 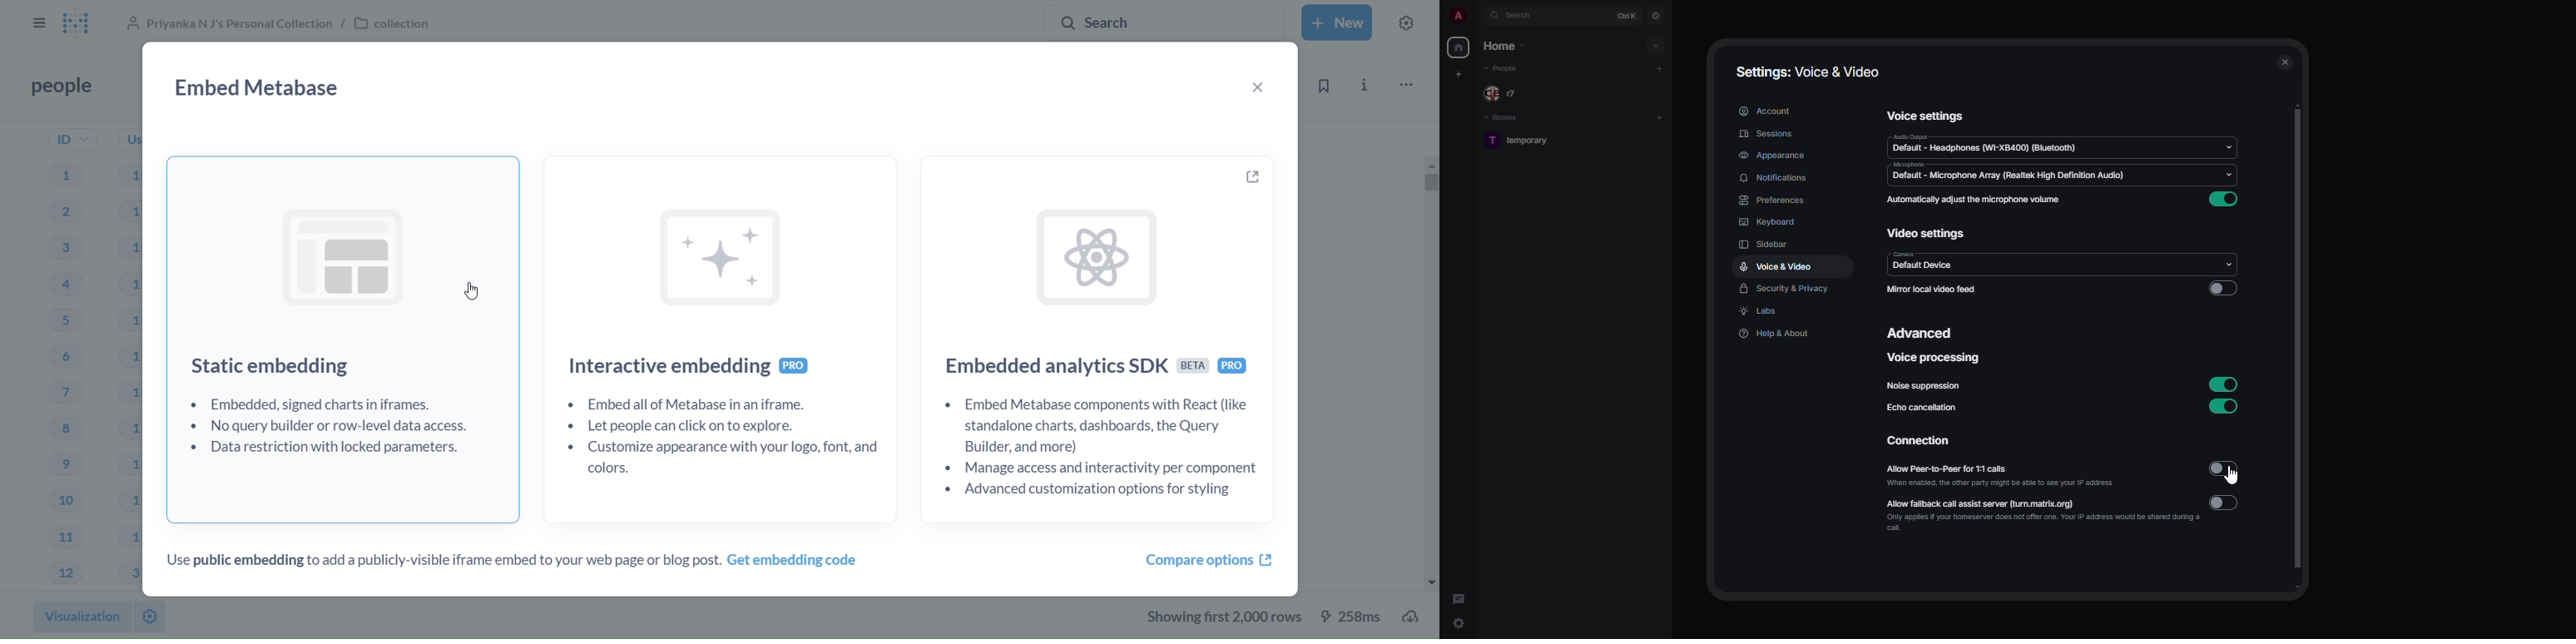 I want to click on labs, so click(x=1759, y=313).